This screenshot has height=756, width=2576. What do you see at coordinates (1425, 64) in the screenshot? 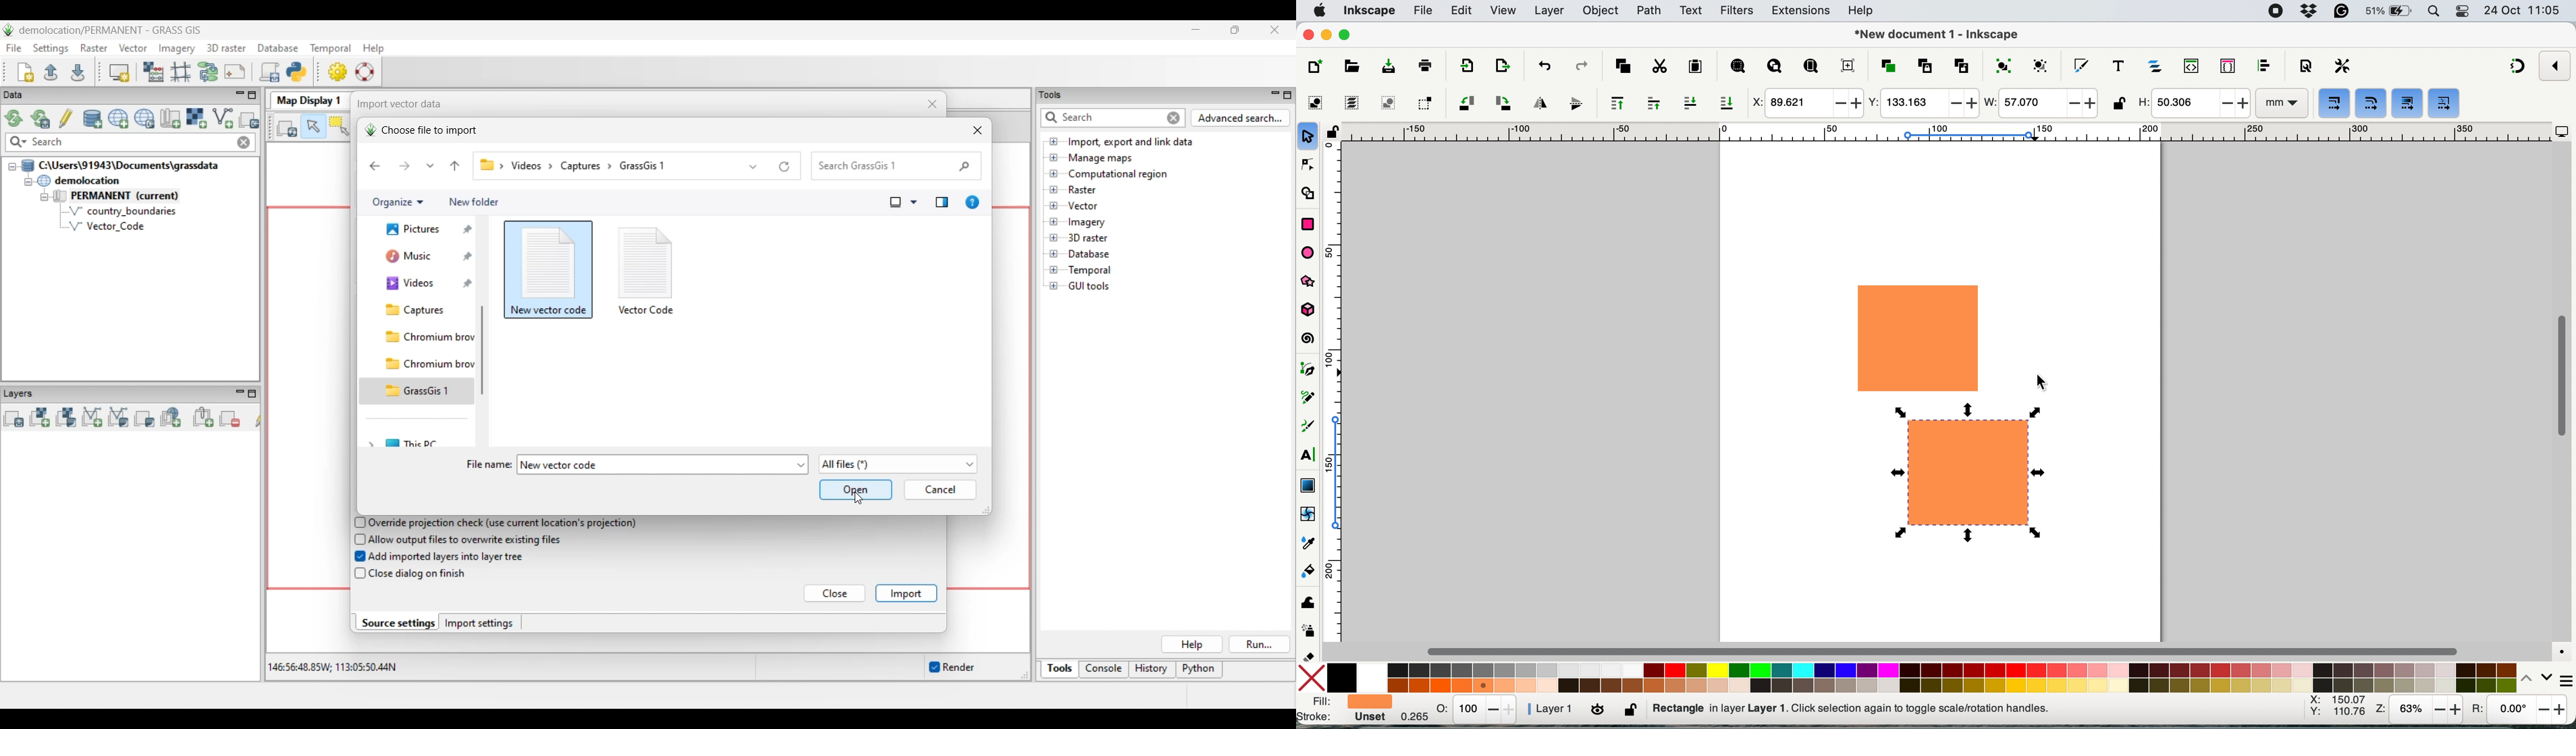
I see `print` at bounding box center [1425, 64].